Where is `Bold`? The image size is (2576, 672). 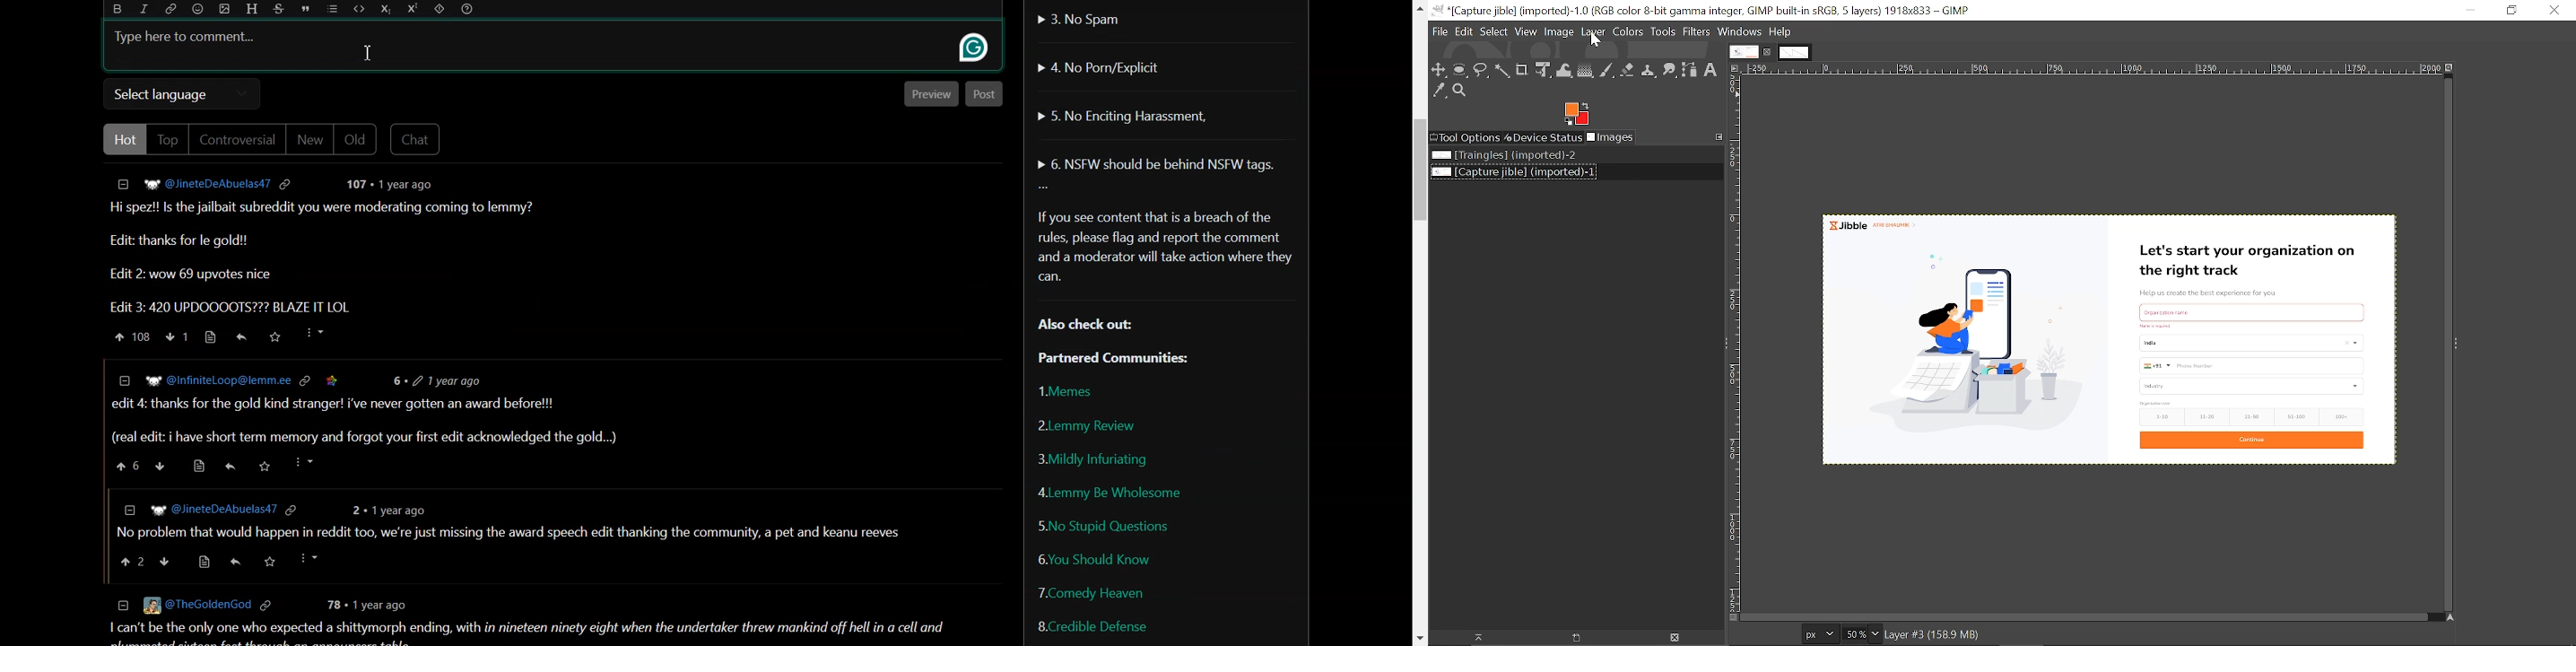 Bold is located at coordinates (118, 10).